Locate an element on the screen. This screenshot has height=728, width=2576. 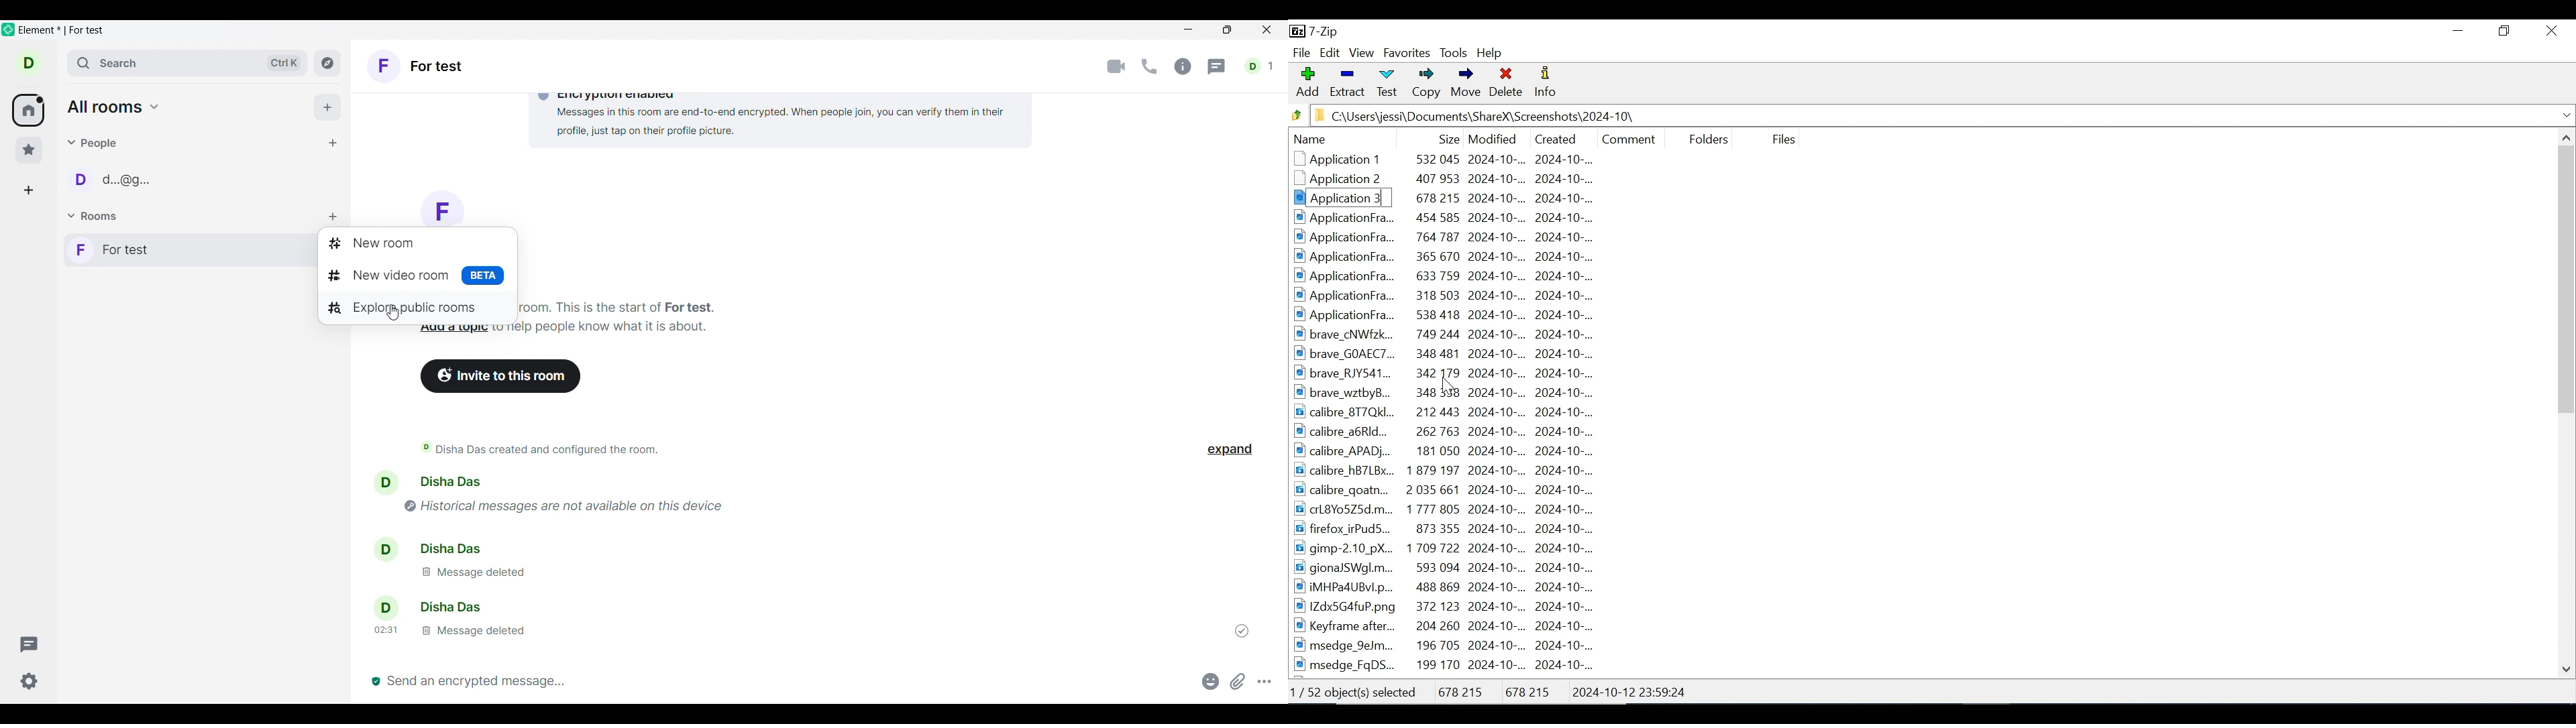
Favorites is located at coordinates (1406, 53).